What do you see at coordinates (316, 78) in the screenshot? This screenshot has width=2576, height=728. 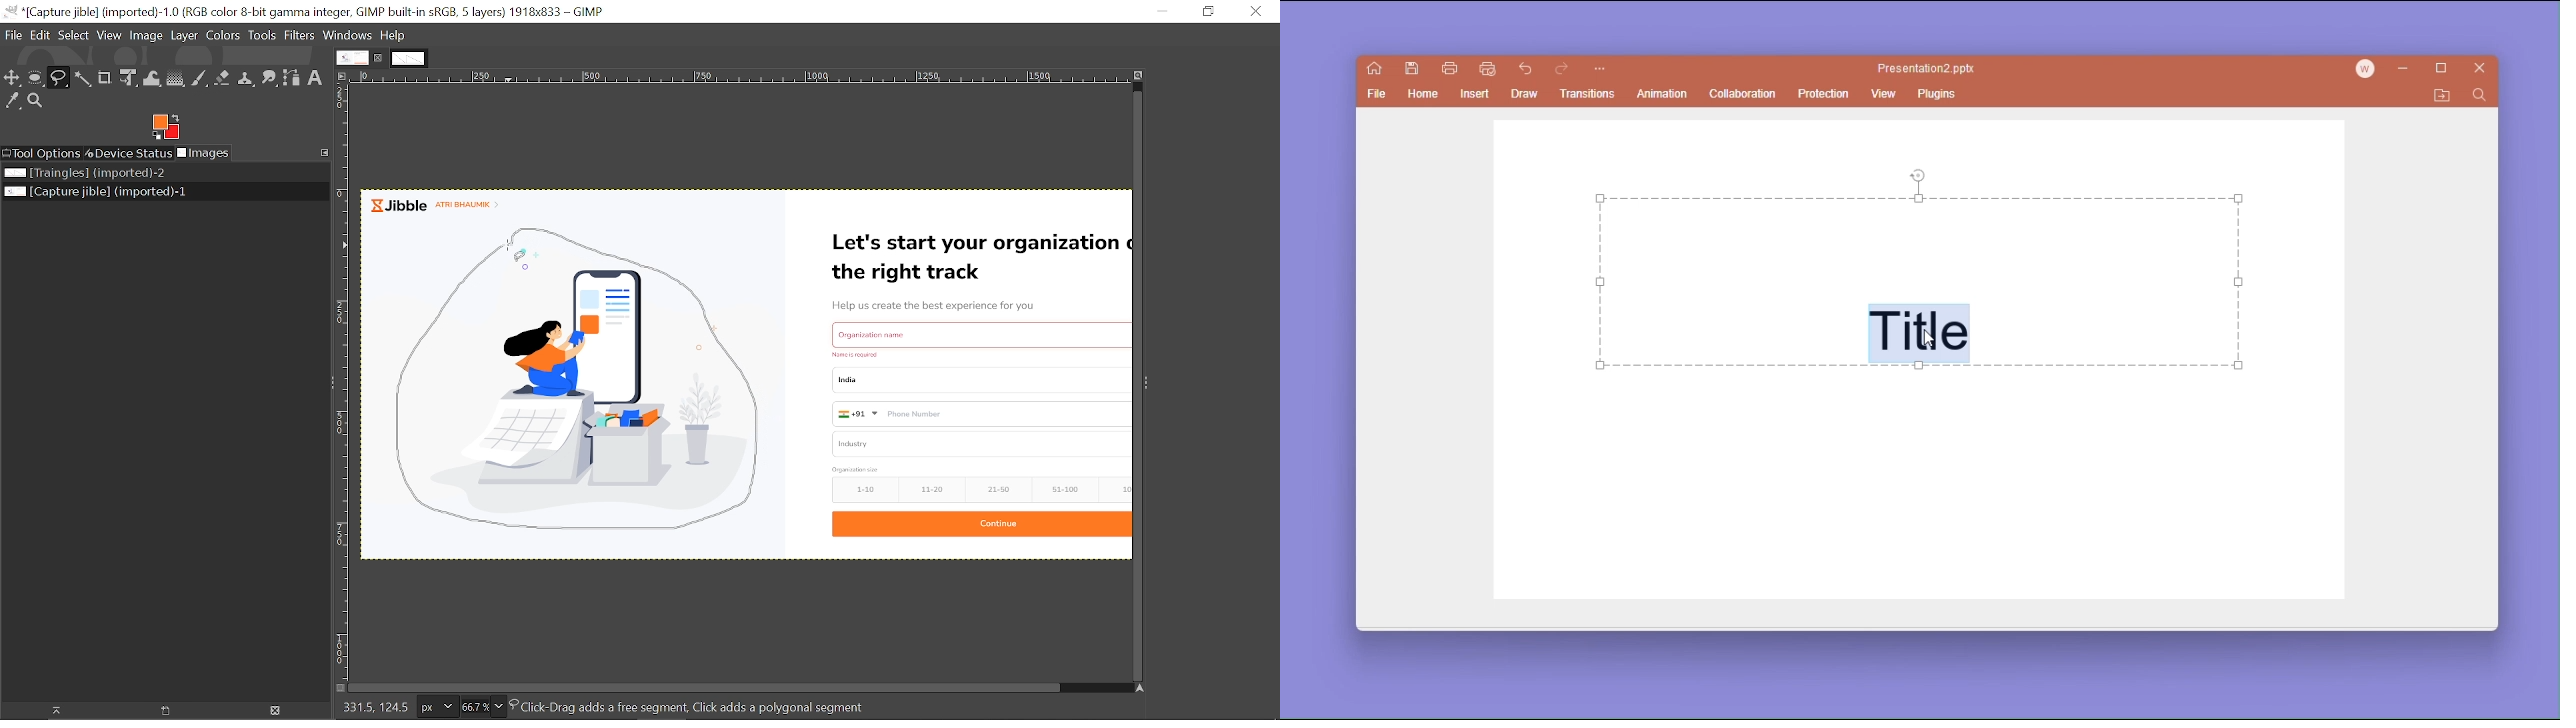 I see `text tool` at bounding box center [316, 78].